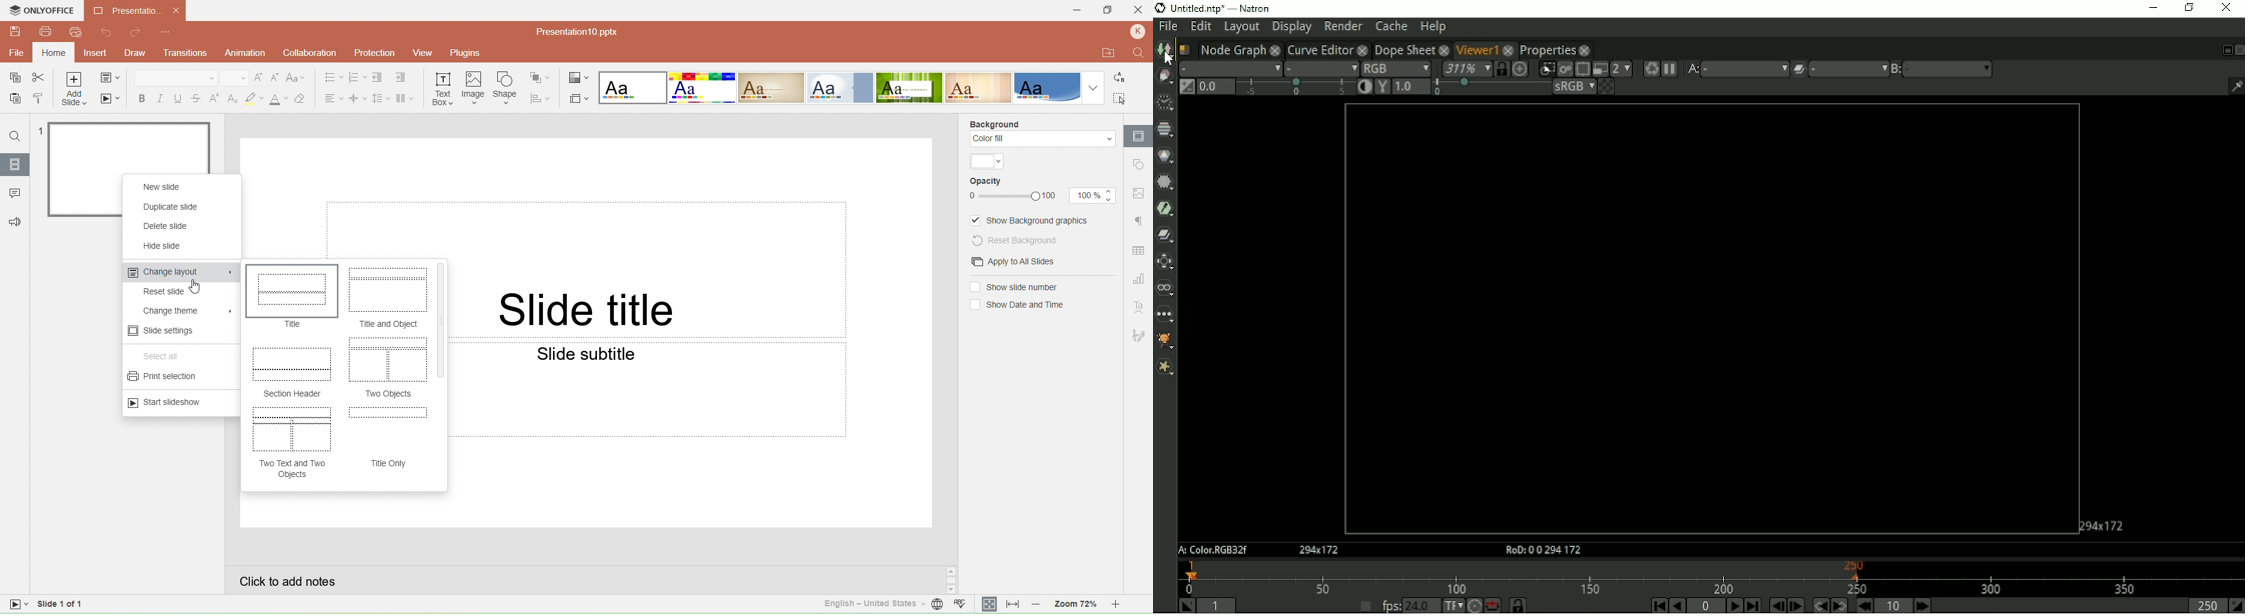 The image size is (2268, 616). I want to click on Two text and two objects Preview Layout, so click(292, 430).